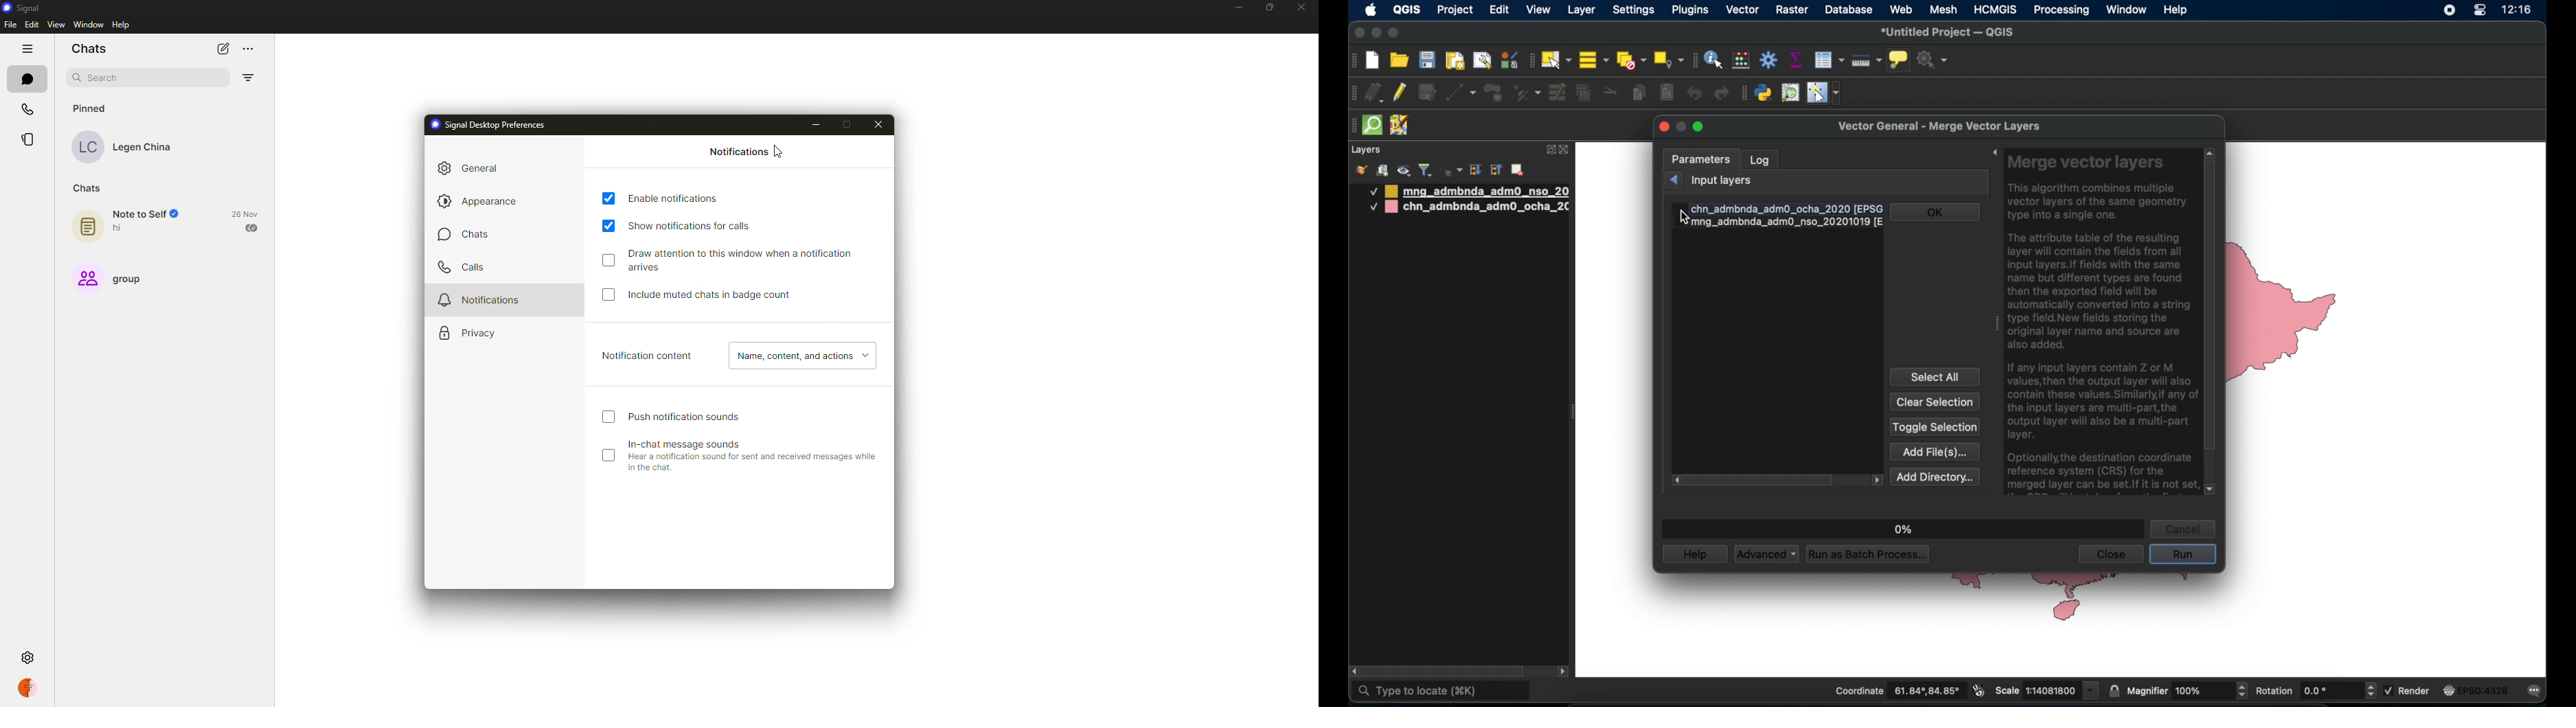 The height and width of the screenshot is (728, 2576). What do you see at coordinates (1760, 480) in the screenshot?
I see `scroll box` at bounding box center [1760, 480].